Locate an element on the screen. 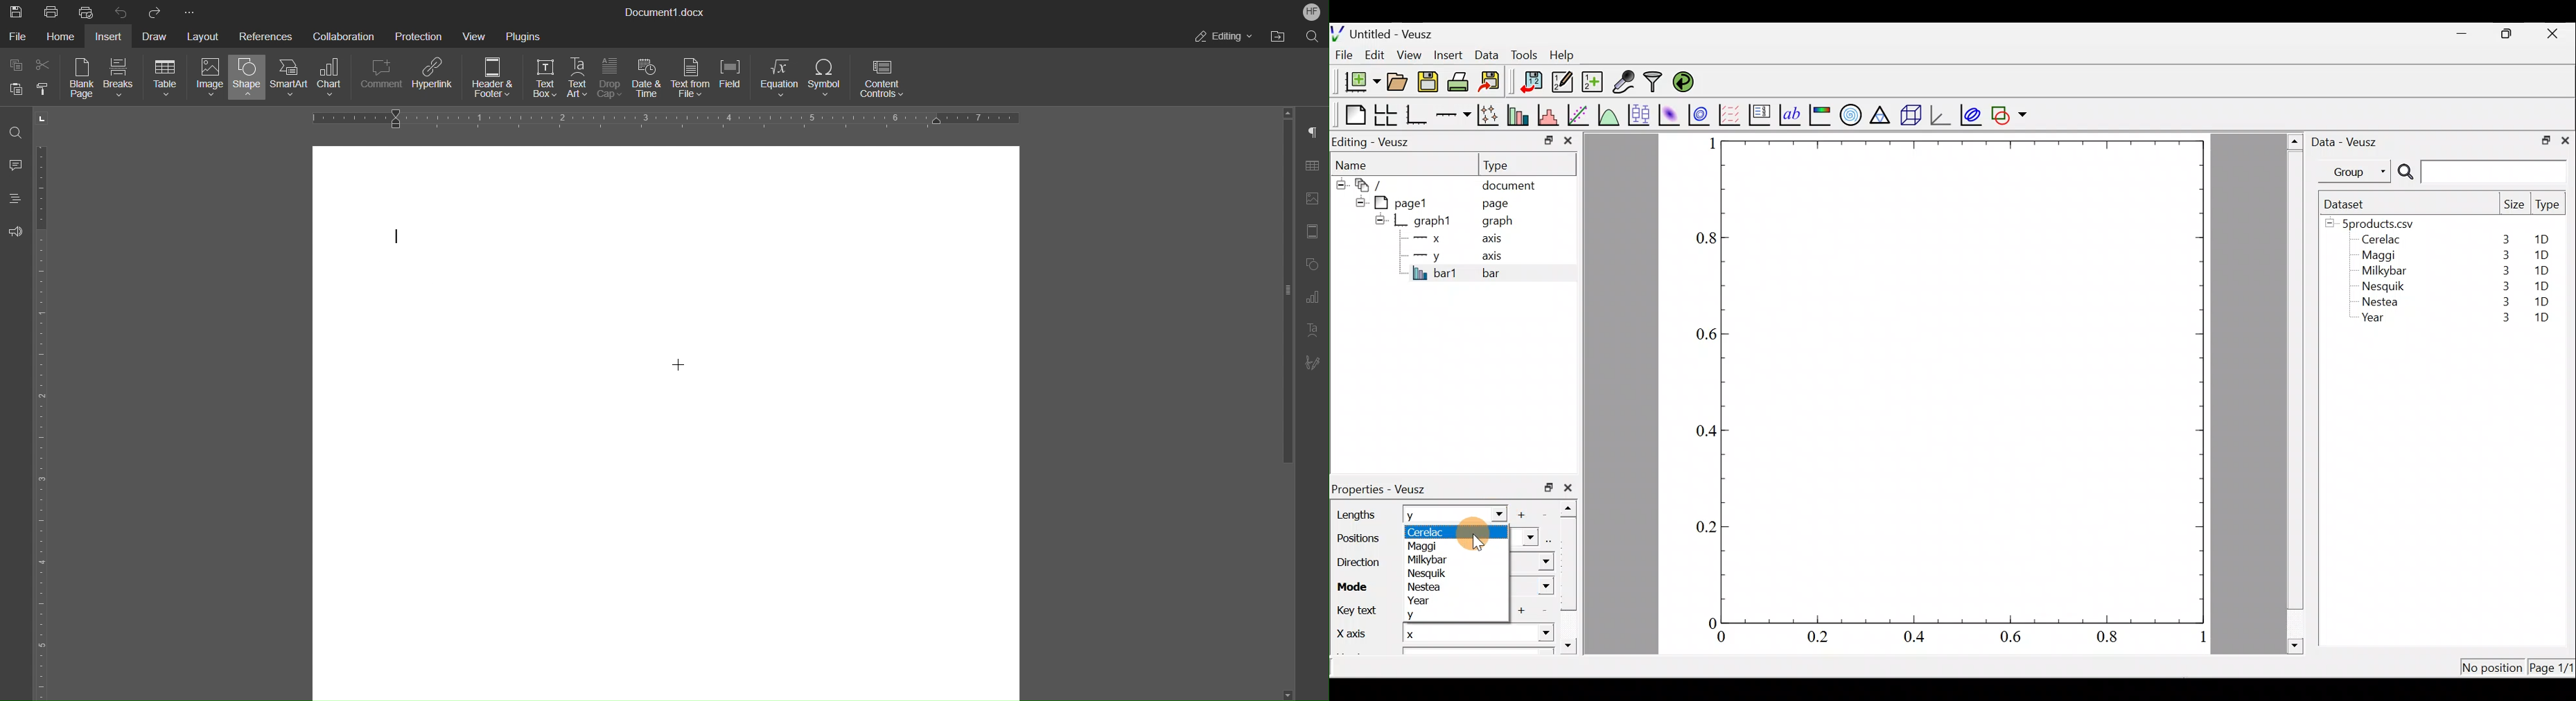  Drop Cap is located at coordinates (611, 80).